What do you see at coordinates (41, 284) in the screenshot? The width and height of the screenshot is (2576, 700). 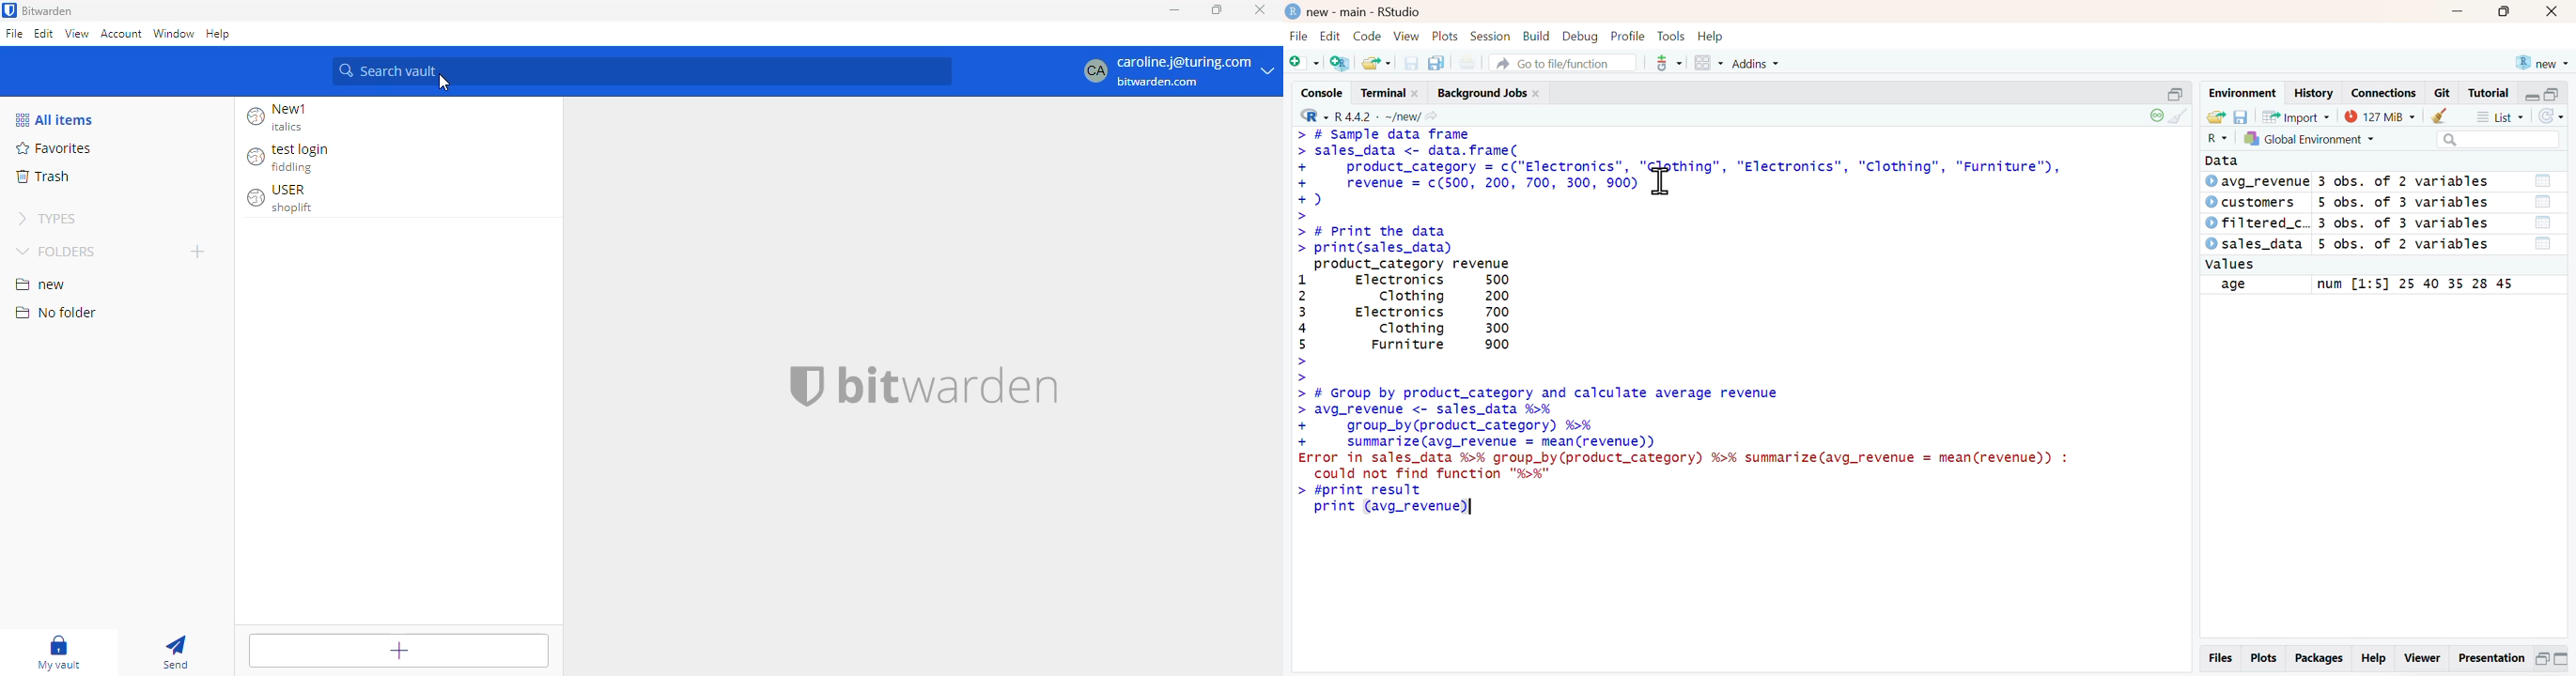 I see `new` at bounding box center [41, 284].